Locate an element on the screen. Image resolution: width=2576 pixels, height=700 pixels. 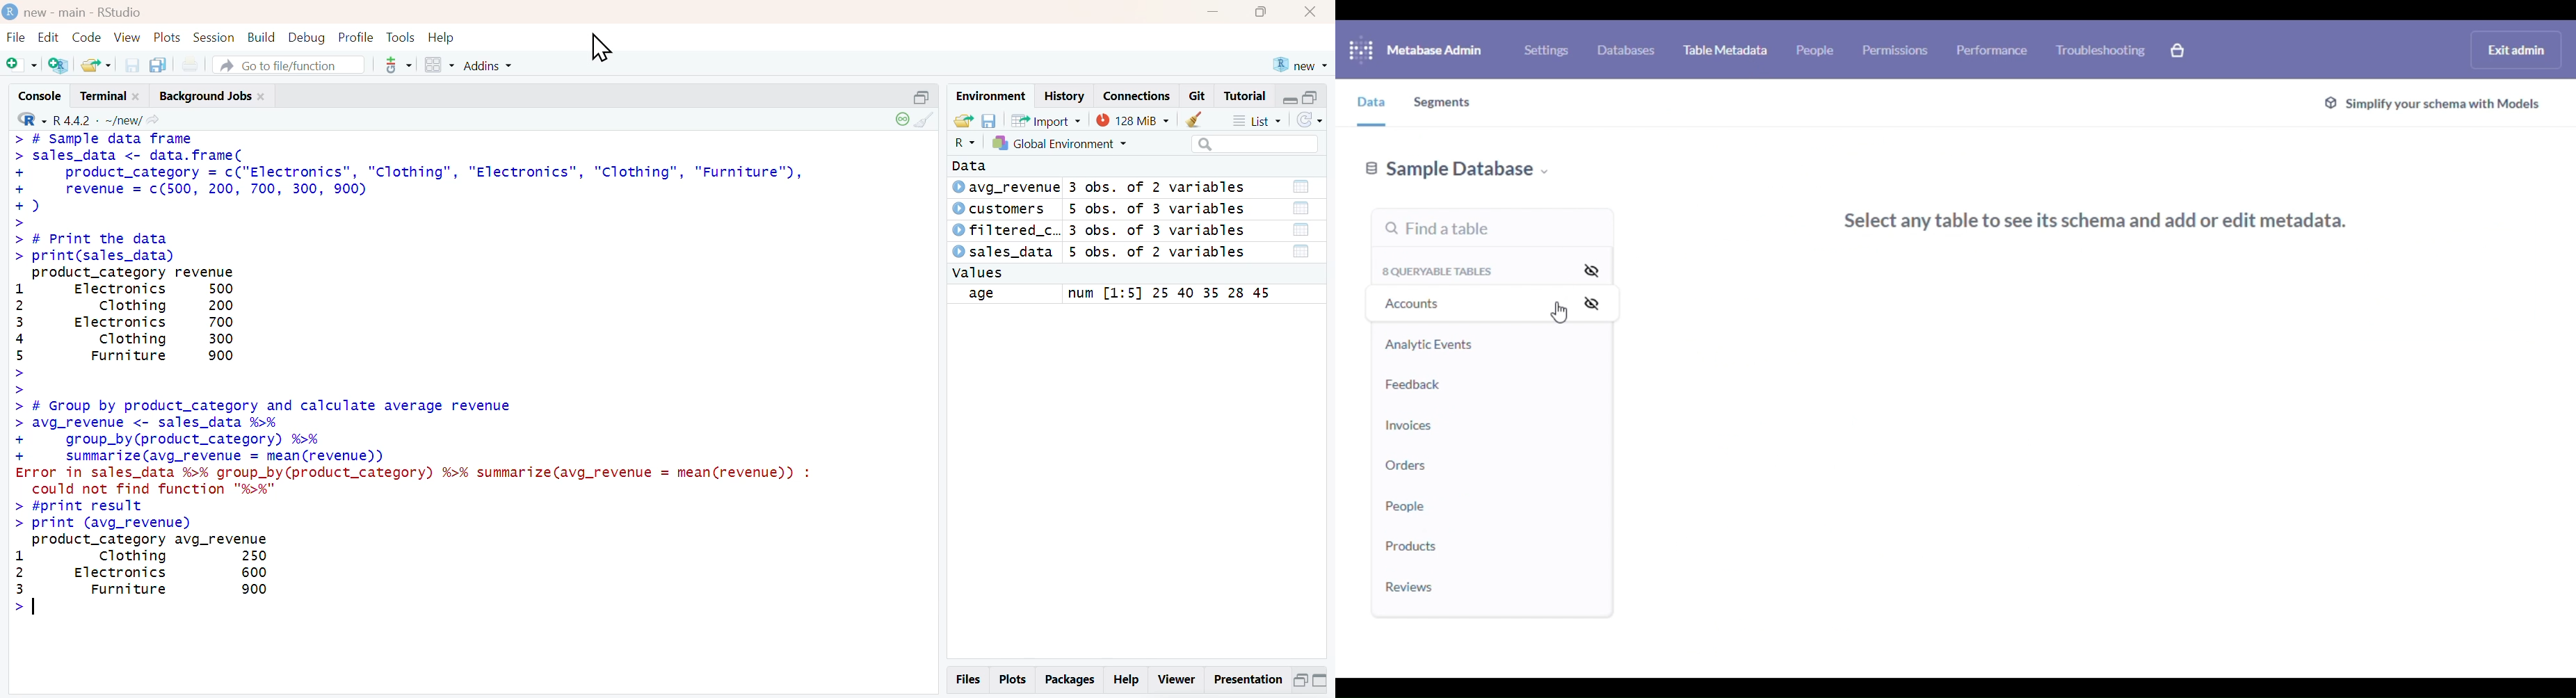
R 4.4.2 . ~/new/ is located at coordinates (107, 120).